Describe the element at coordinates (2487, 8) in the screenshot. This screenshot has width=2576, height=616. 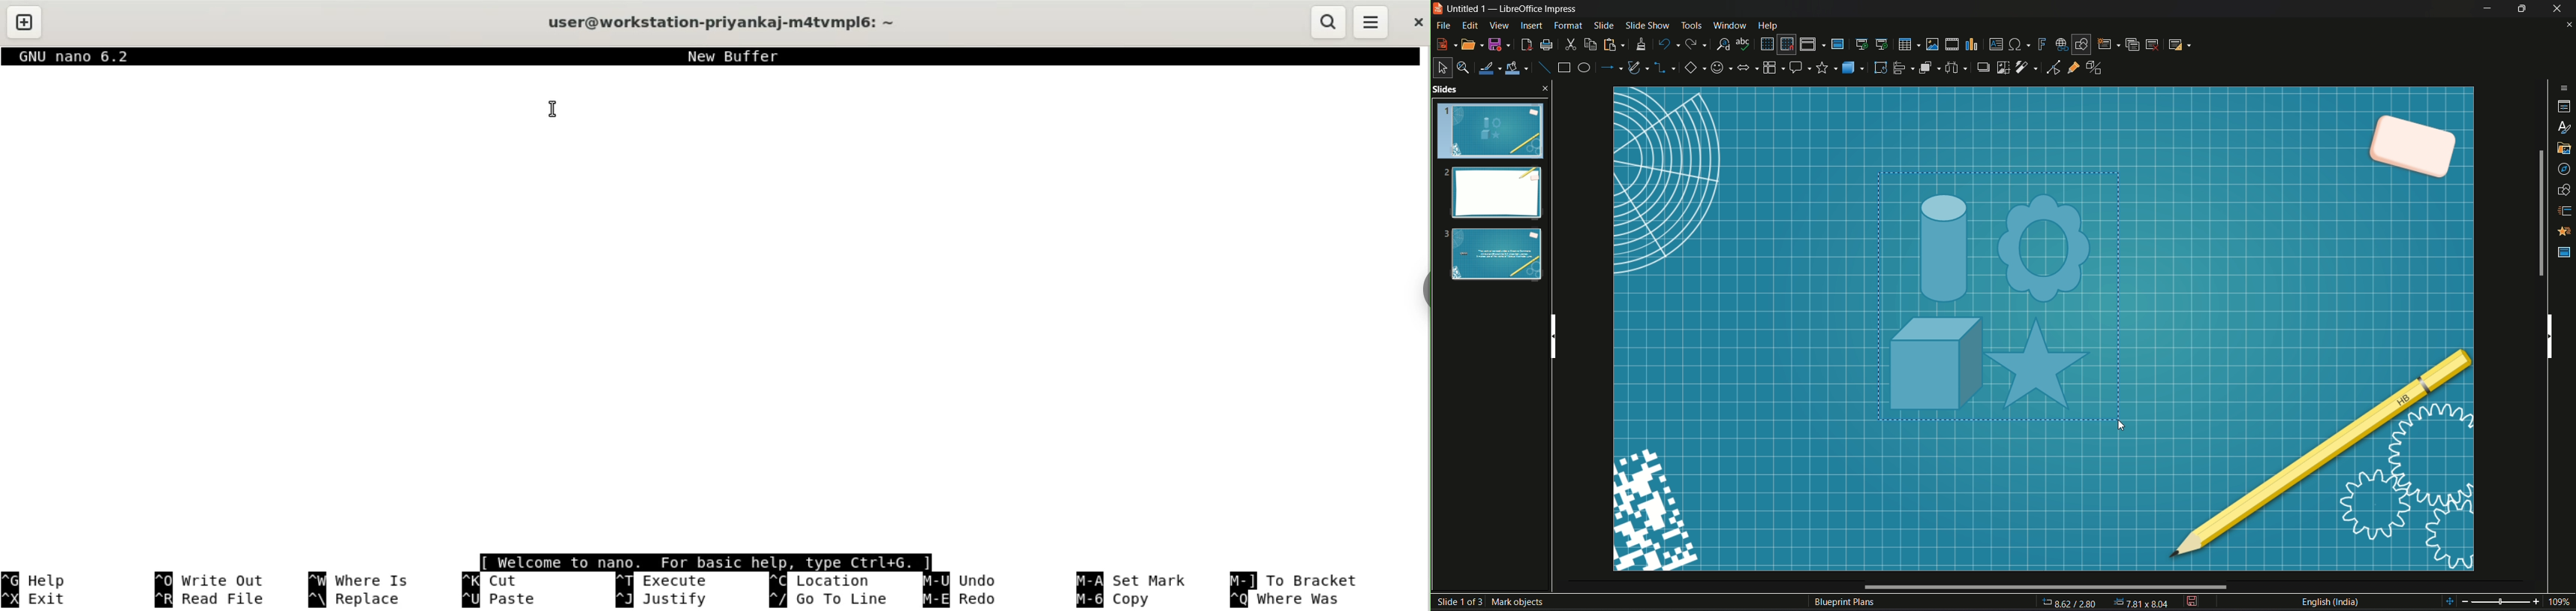
I see `Minimize` at that location.